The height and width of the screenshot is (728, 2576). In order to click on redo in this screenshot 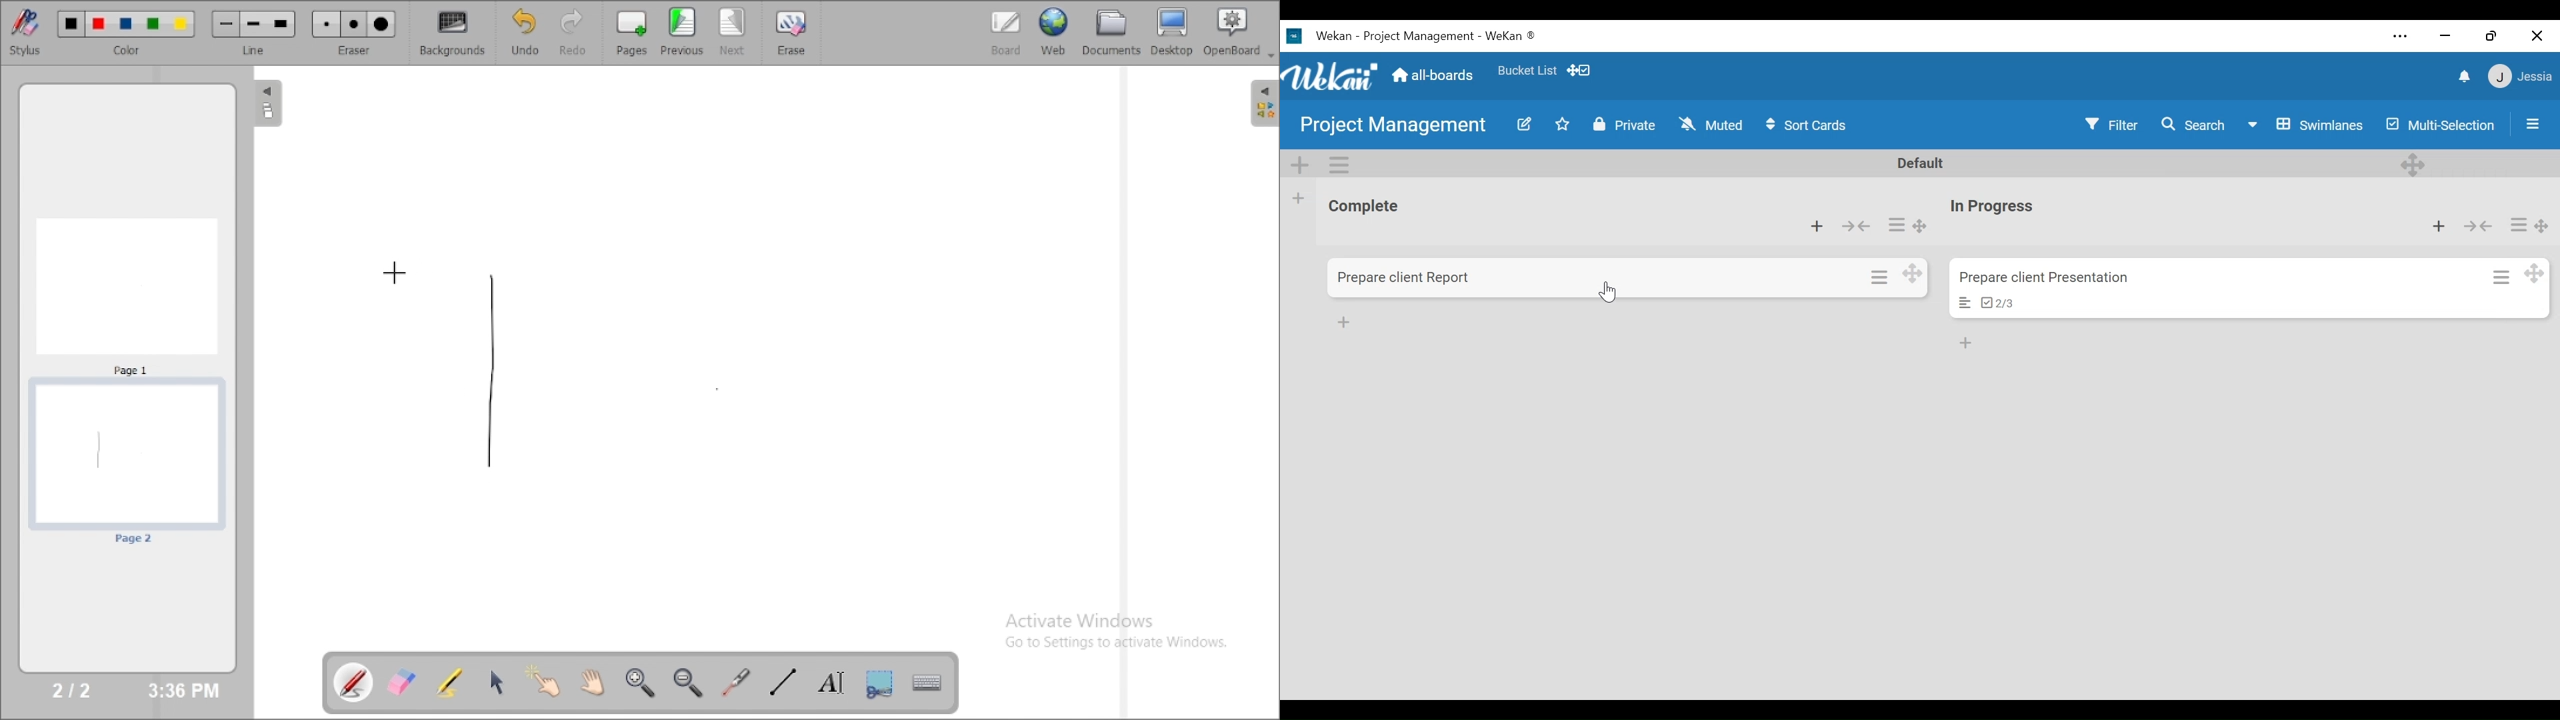, I will do `click(578, 32)`.